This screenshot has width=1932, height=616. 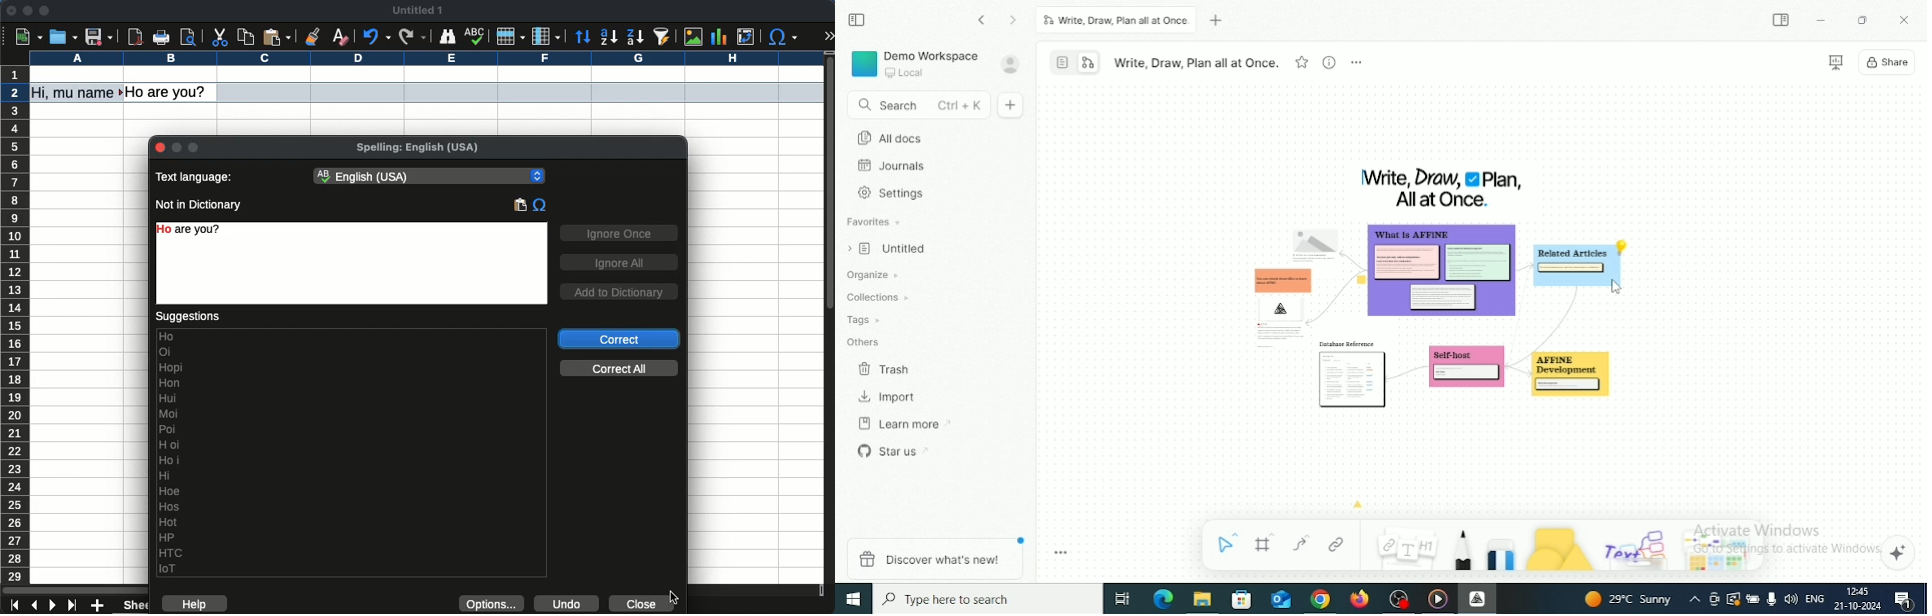 I want to click on cursor, so click(x=674, y=598).